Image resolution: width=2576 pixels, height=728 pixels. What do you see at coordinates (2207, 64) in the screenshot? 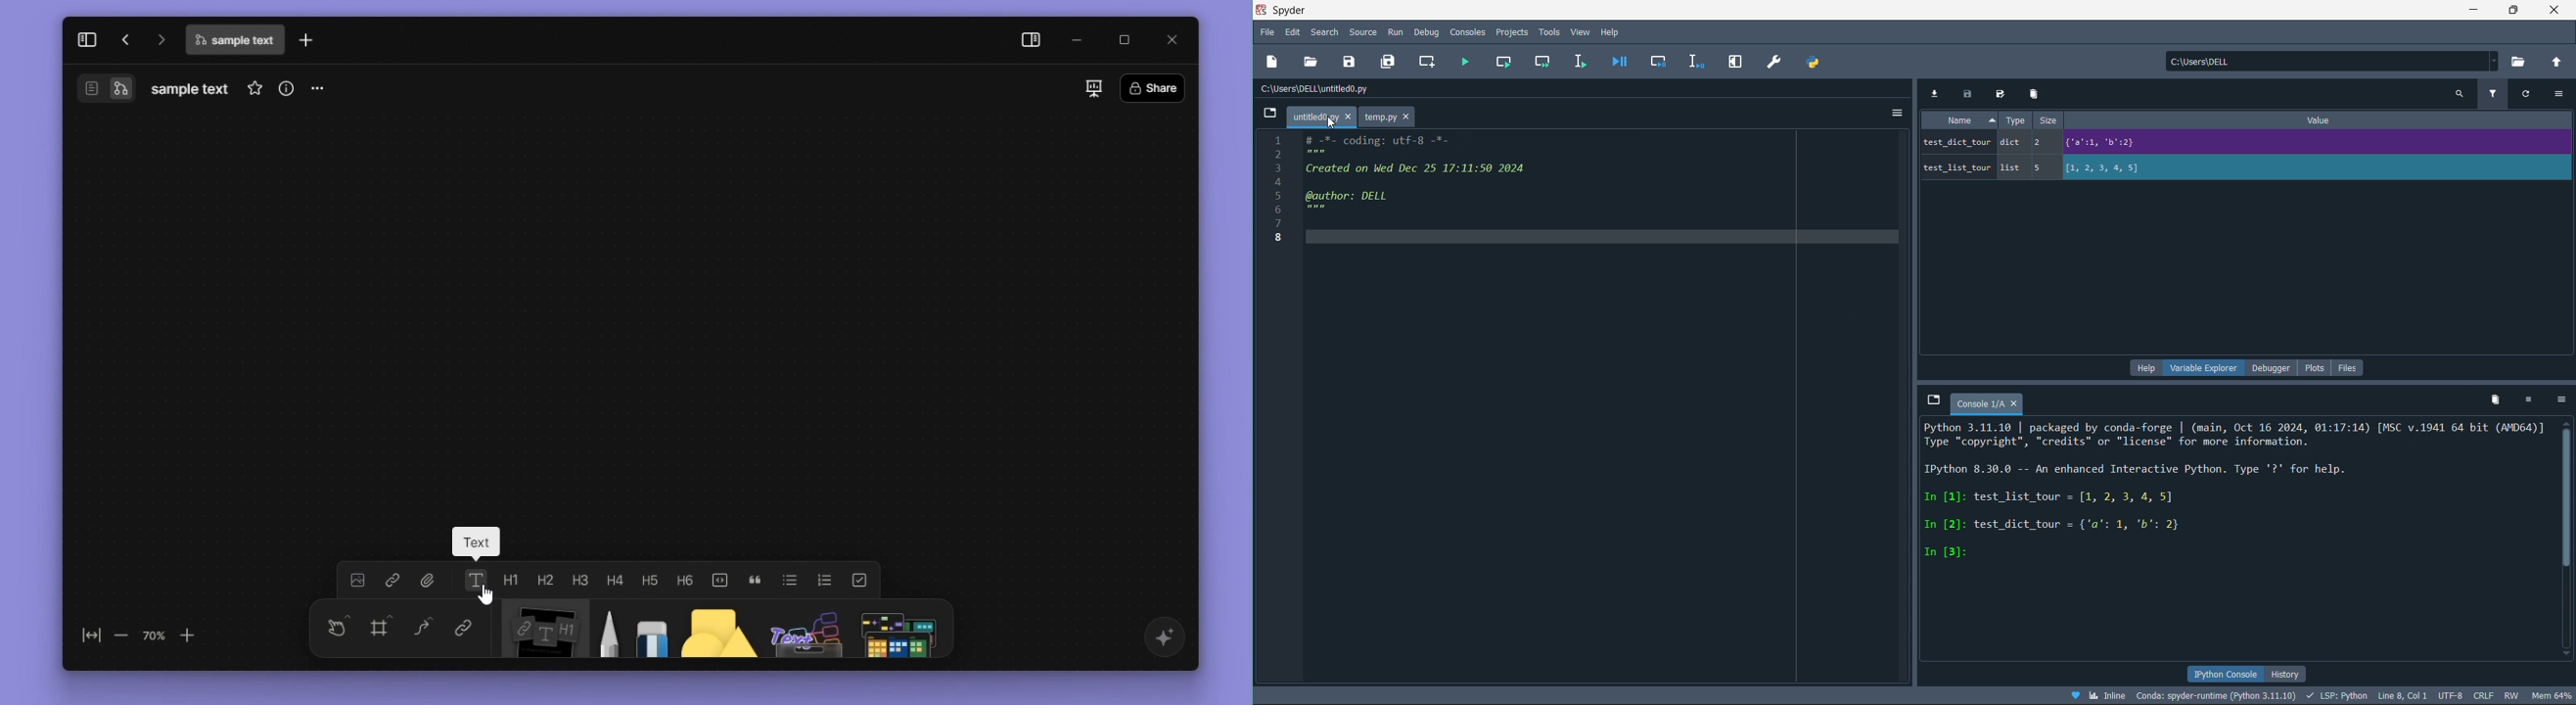
I see `C:\Users\DELL` at bounding box center [2207, 64].